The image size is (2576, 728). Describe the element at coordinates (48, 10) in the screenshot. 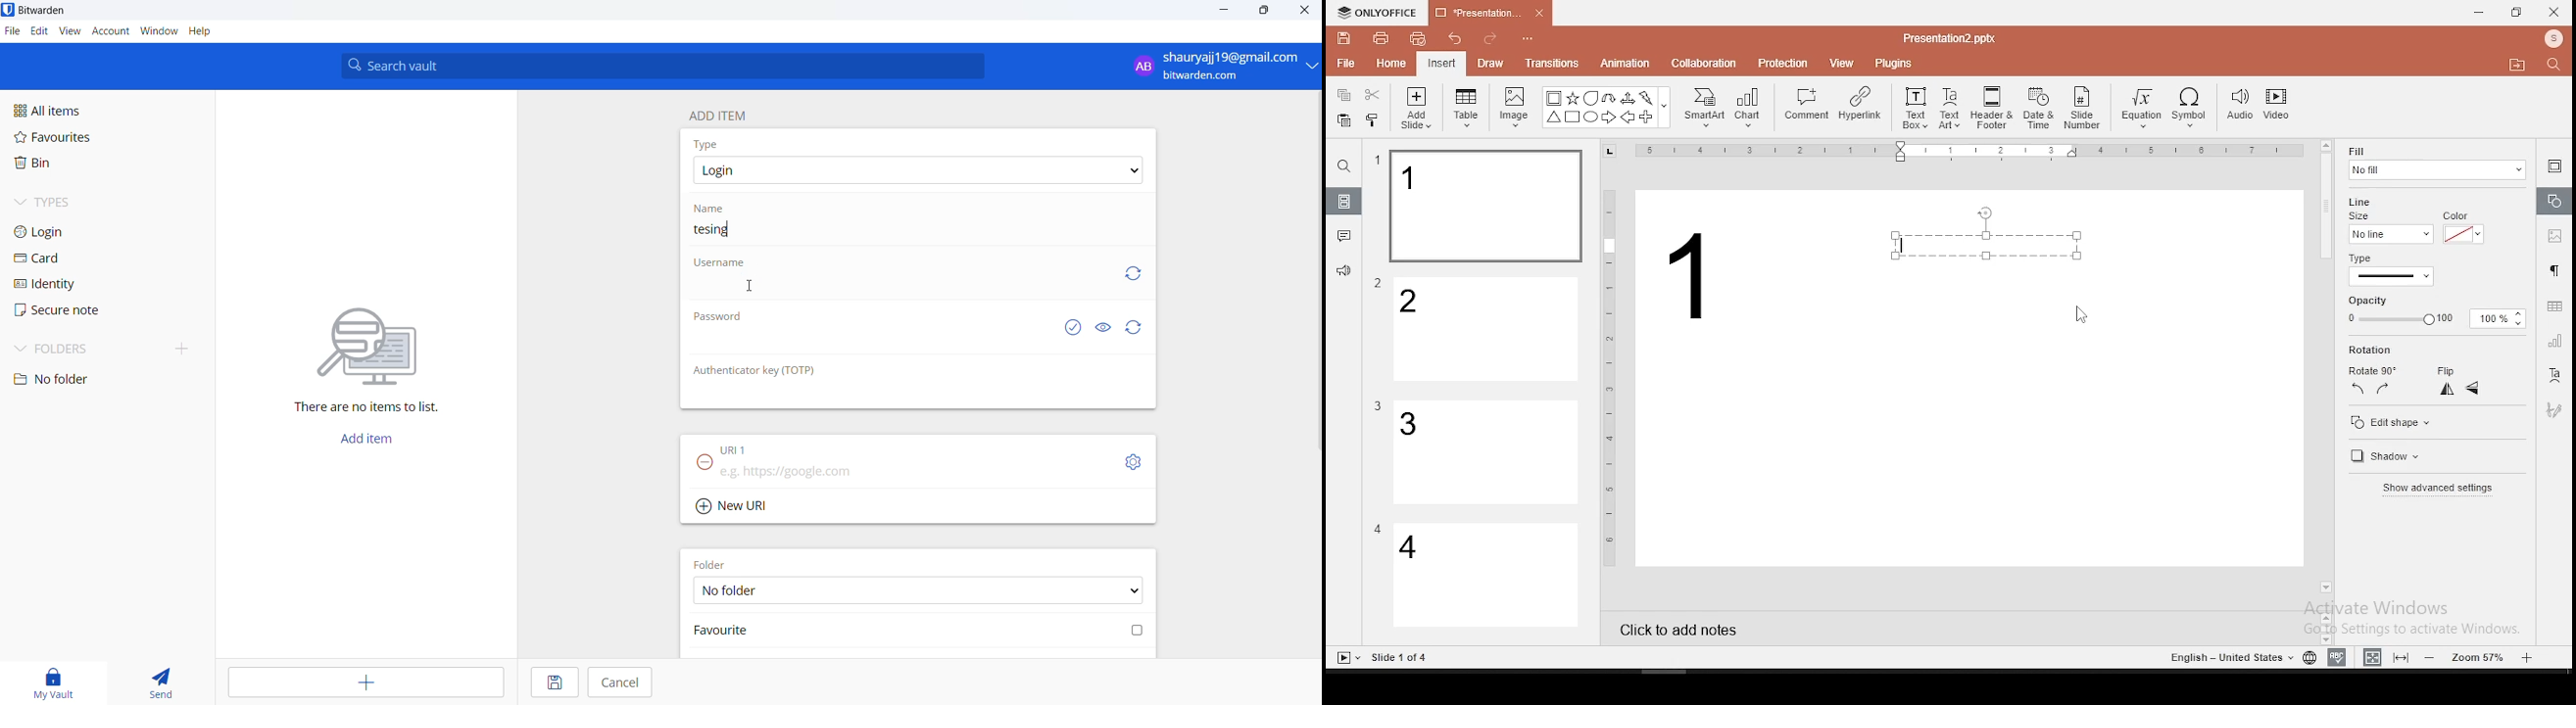

I see `application name` at that location.